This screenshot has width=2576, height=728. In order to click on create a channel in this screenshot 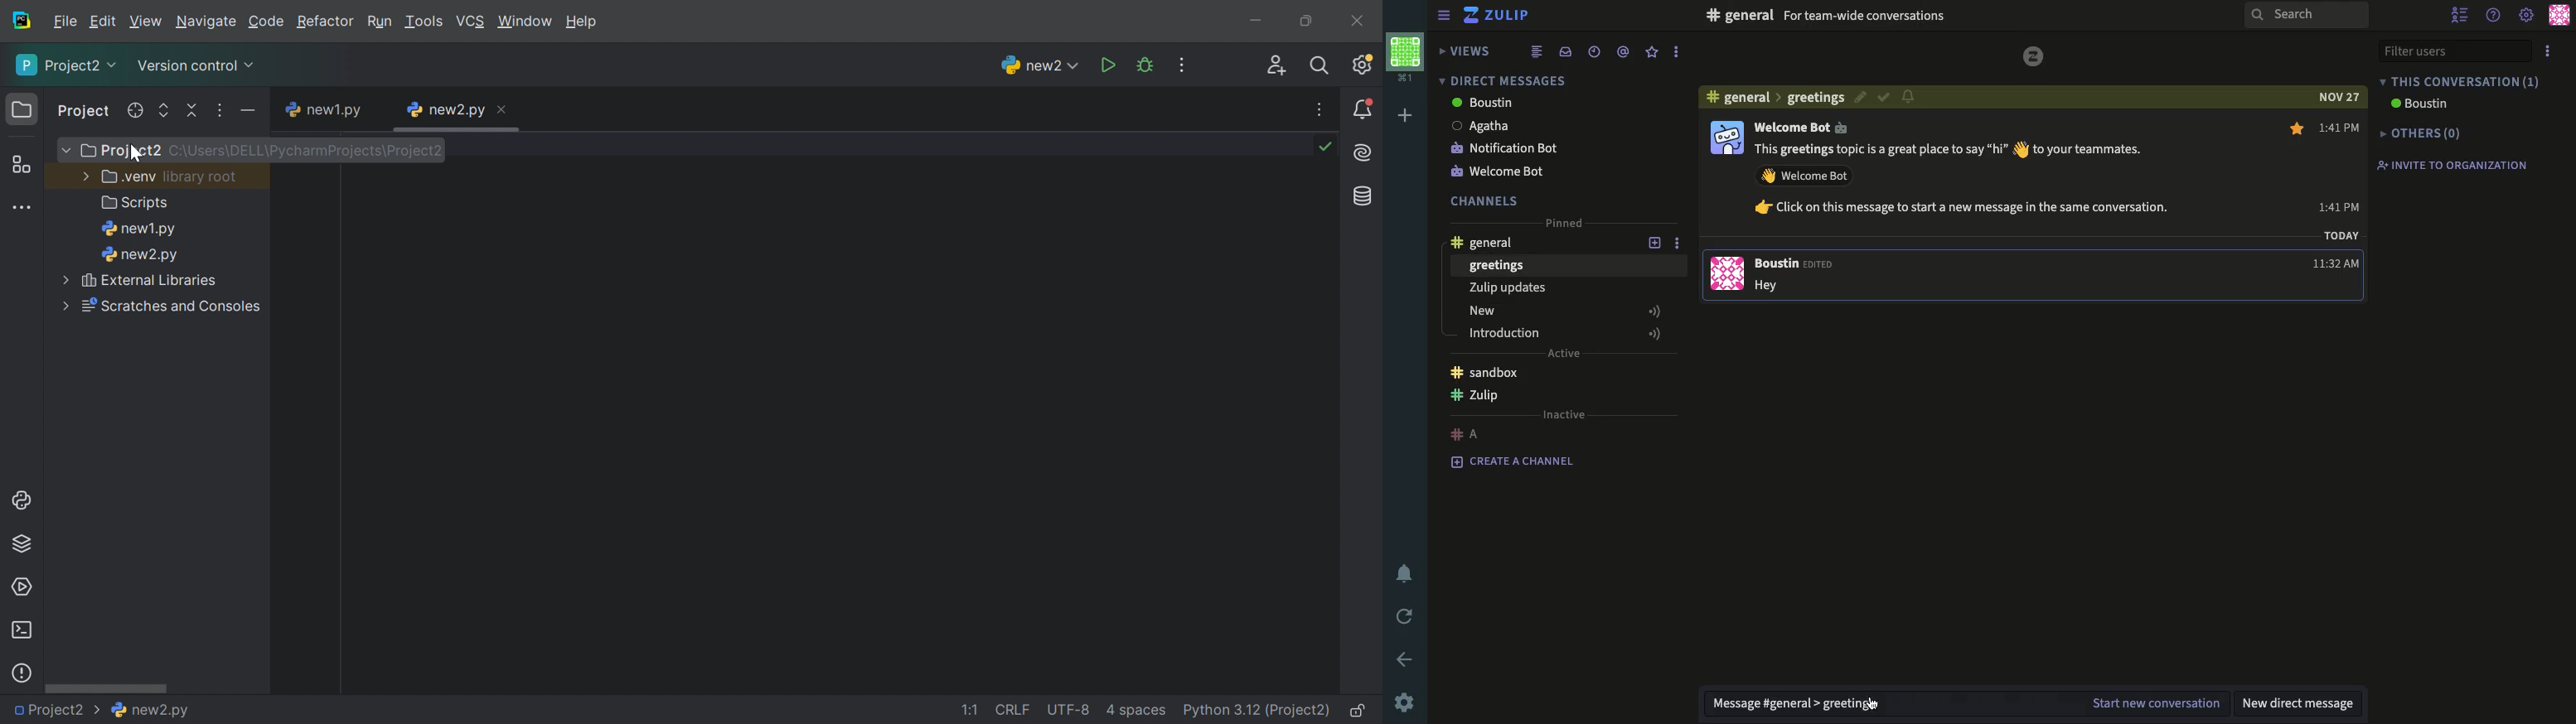, I will do `click(1513, 460)`.